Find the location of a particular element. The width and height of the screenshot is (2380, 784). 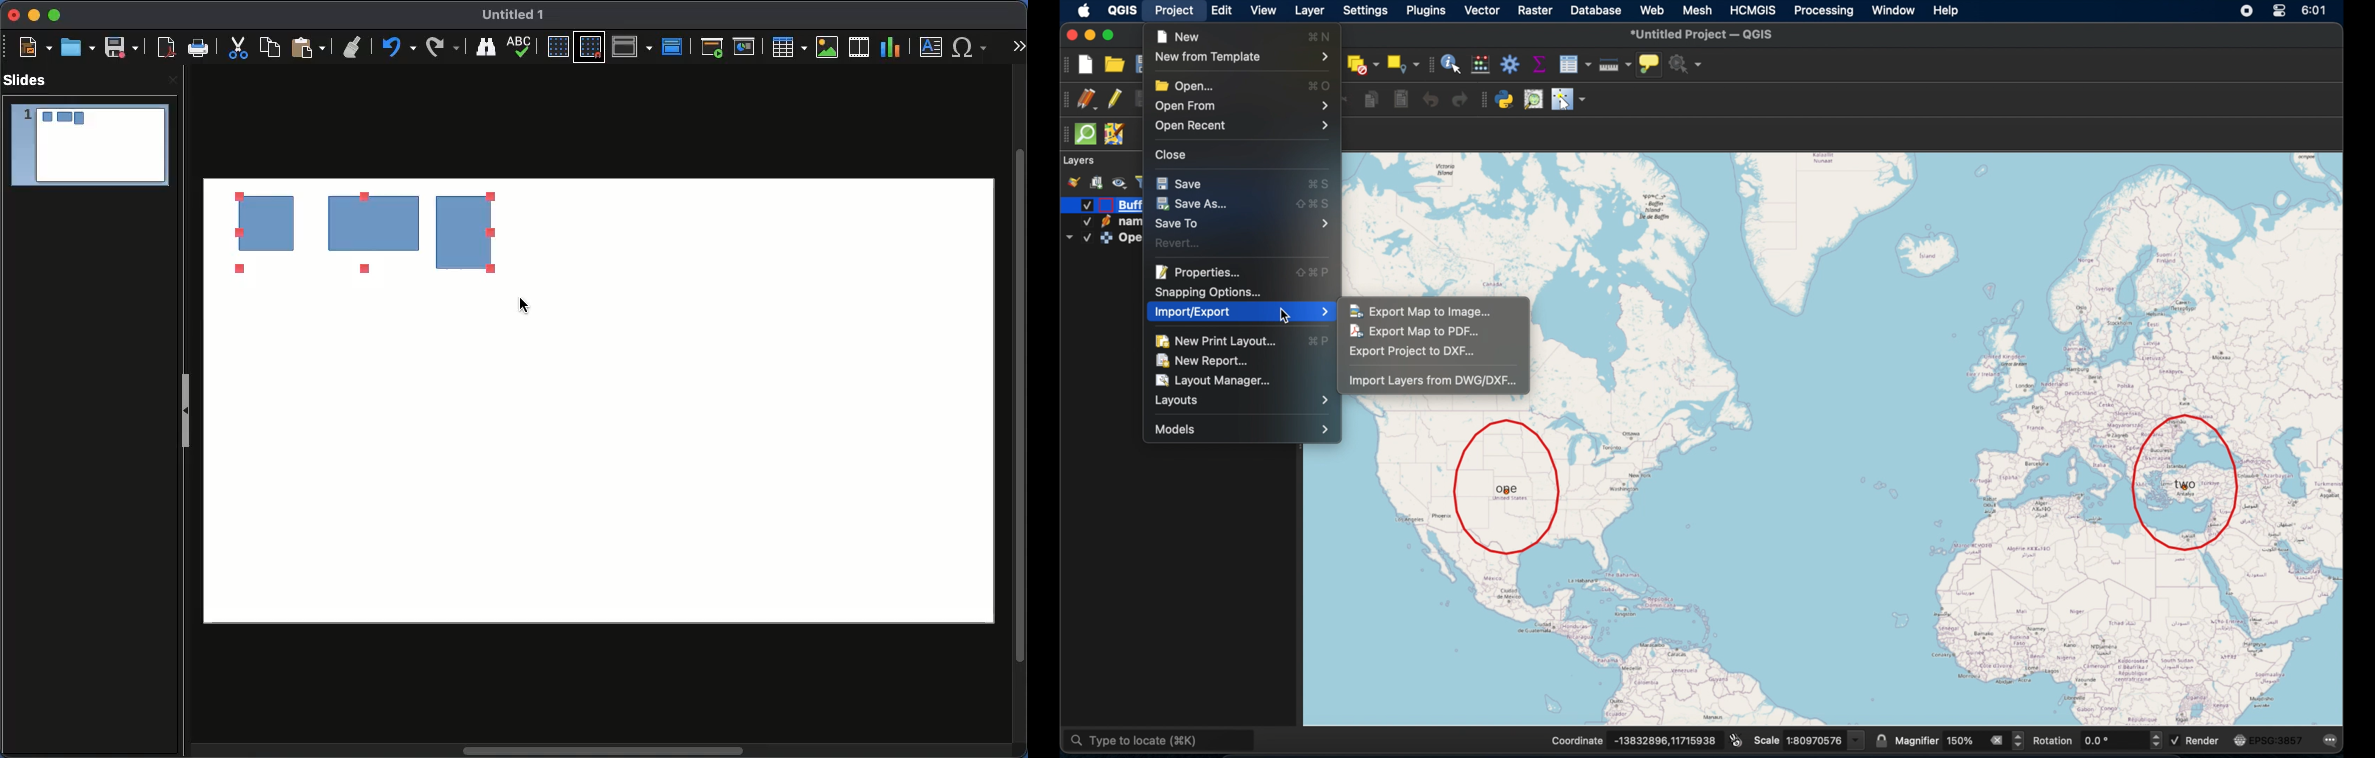

Chart is located at coordinates (892, 48).